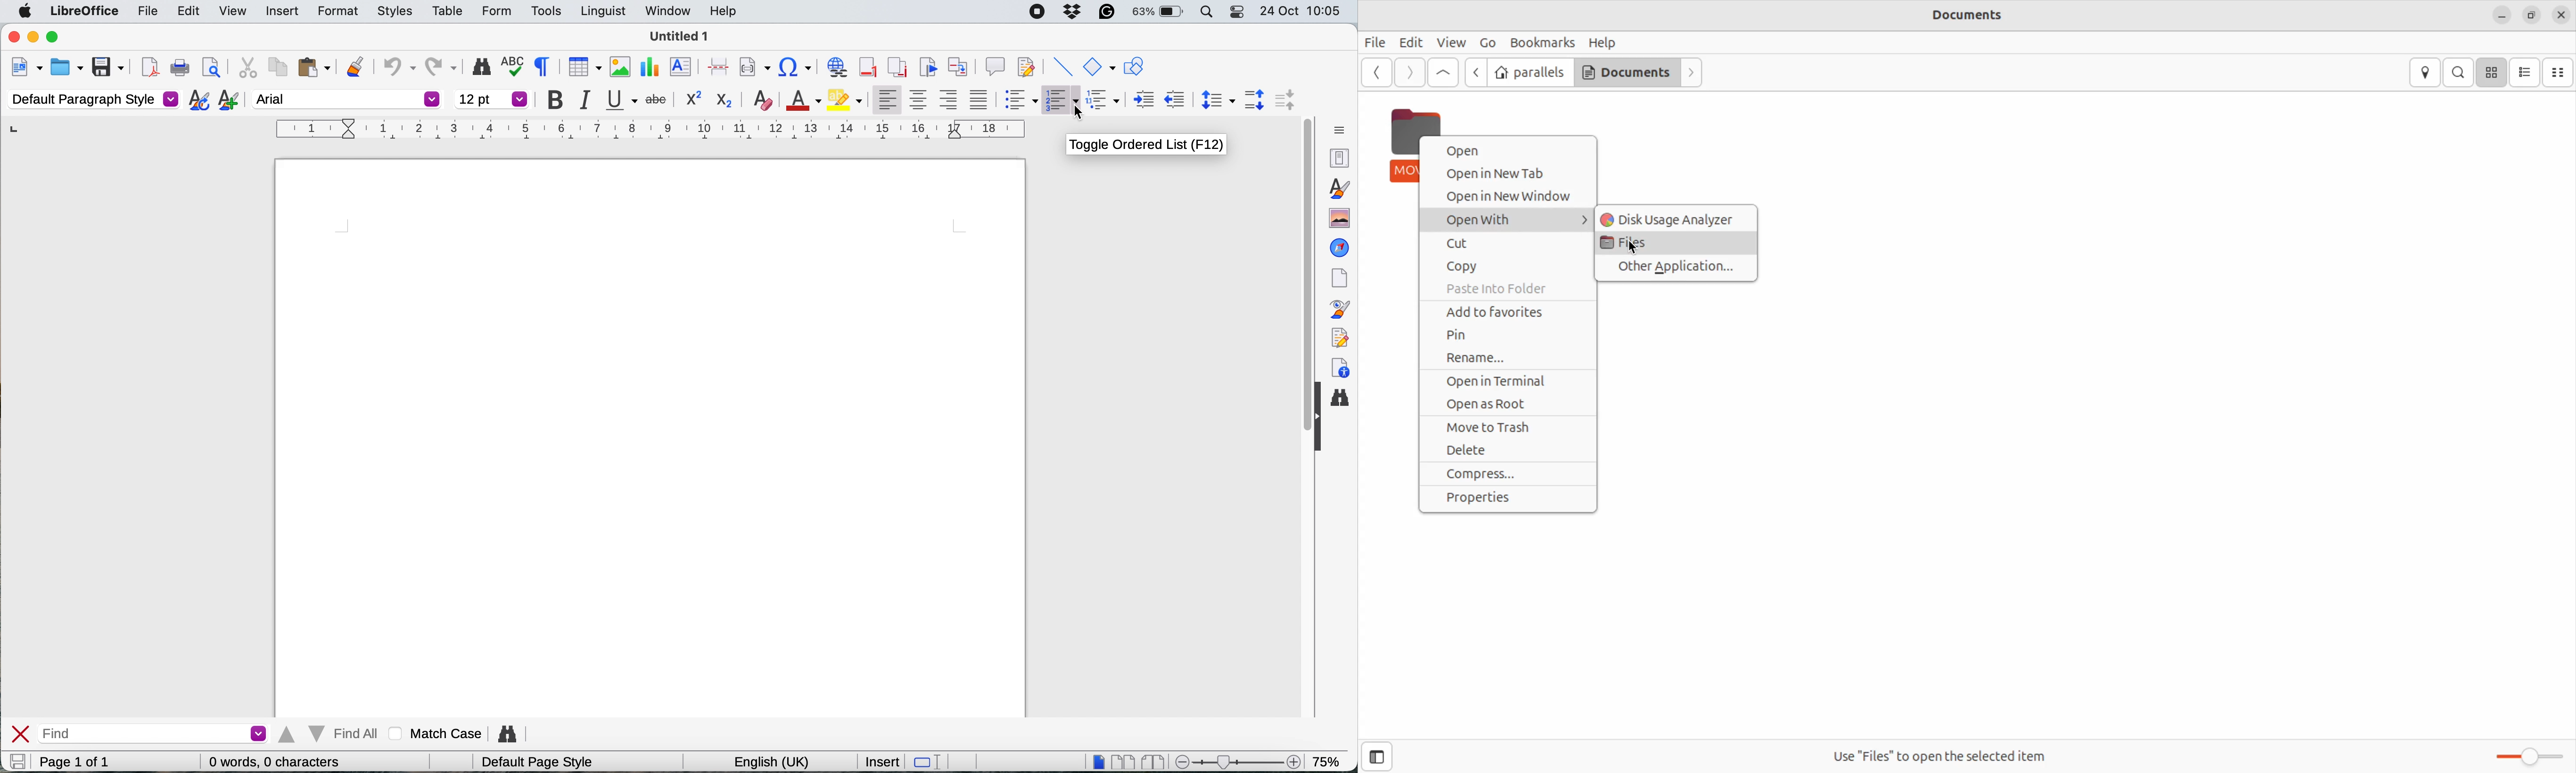 The width and height of the screenshot is (2576, 784). I want to click on insert comment, so click(995, 65).